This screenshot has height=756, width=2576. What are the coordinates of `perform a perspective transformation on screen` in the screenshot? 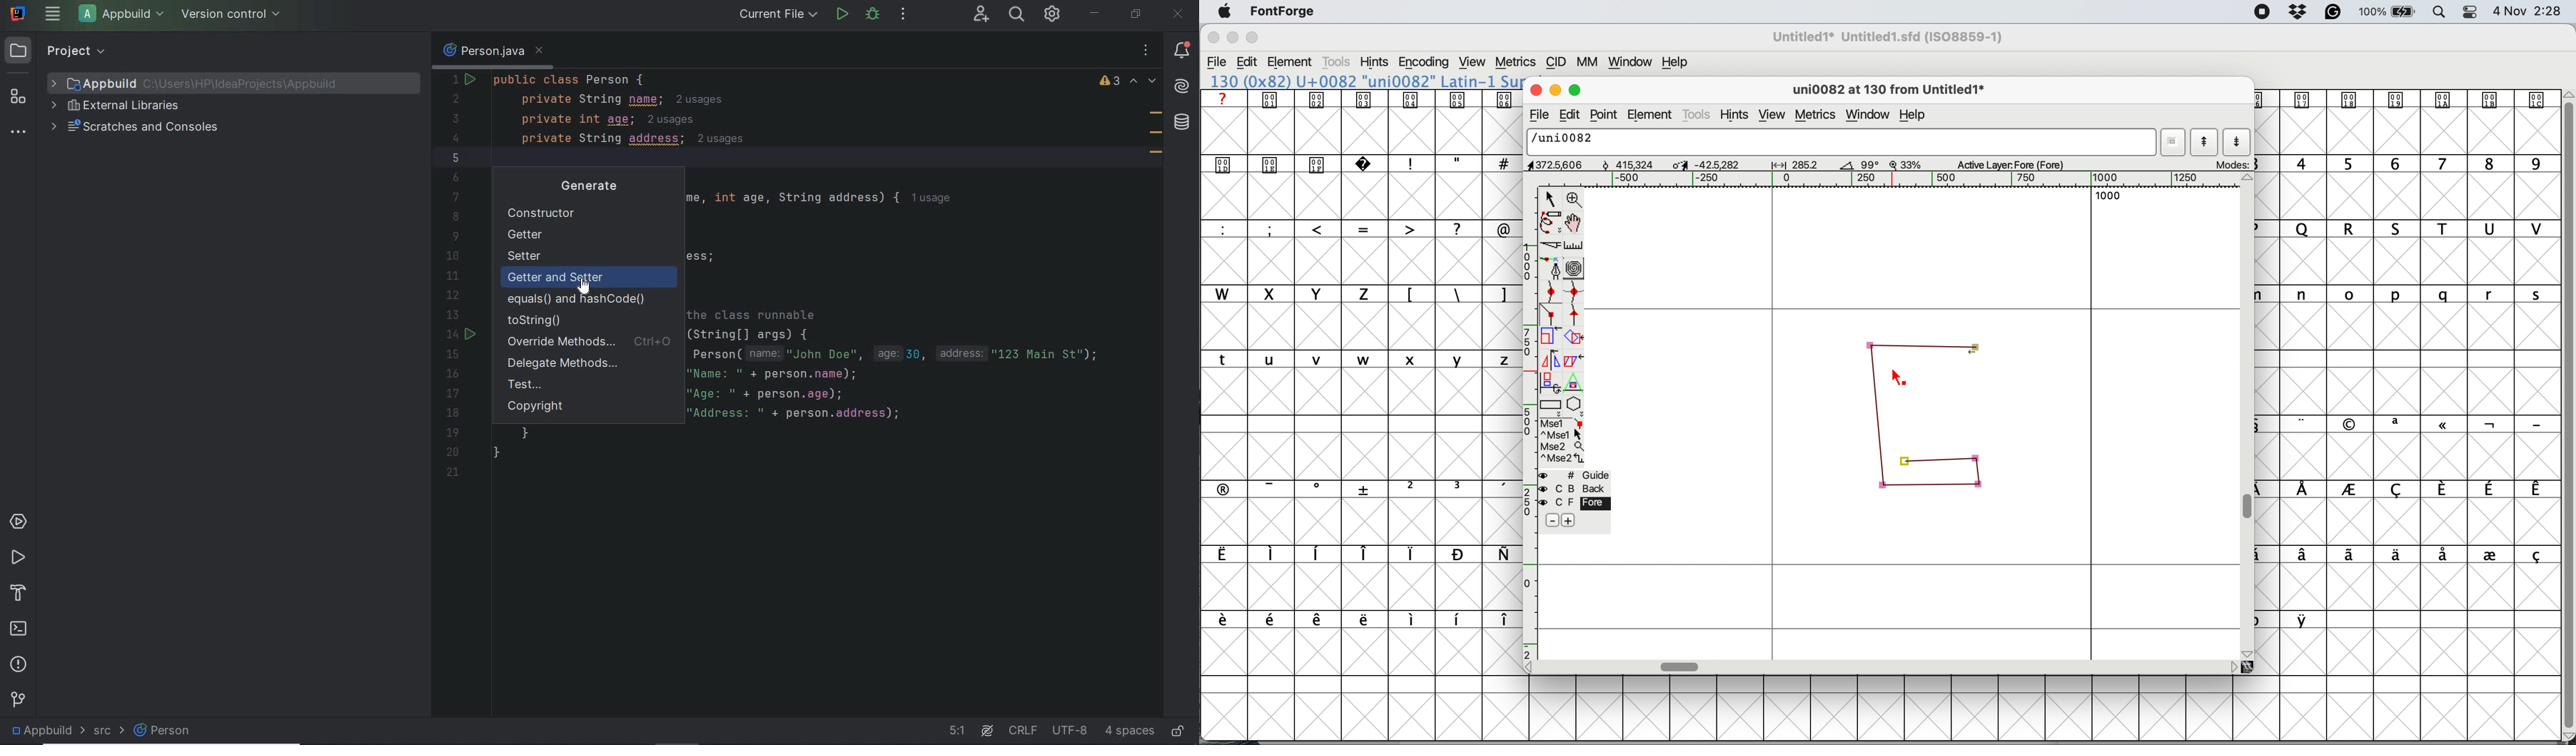 It's located at (1576, 383).